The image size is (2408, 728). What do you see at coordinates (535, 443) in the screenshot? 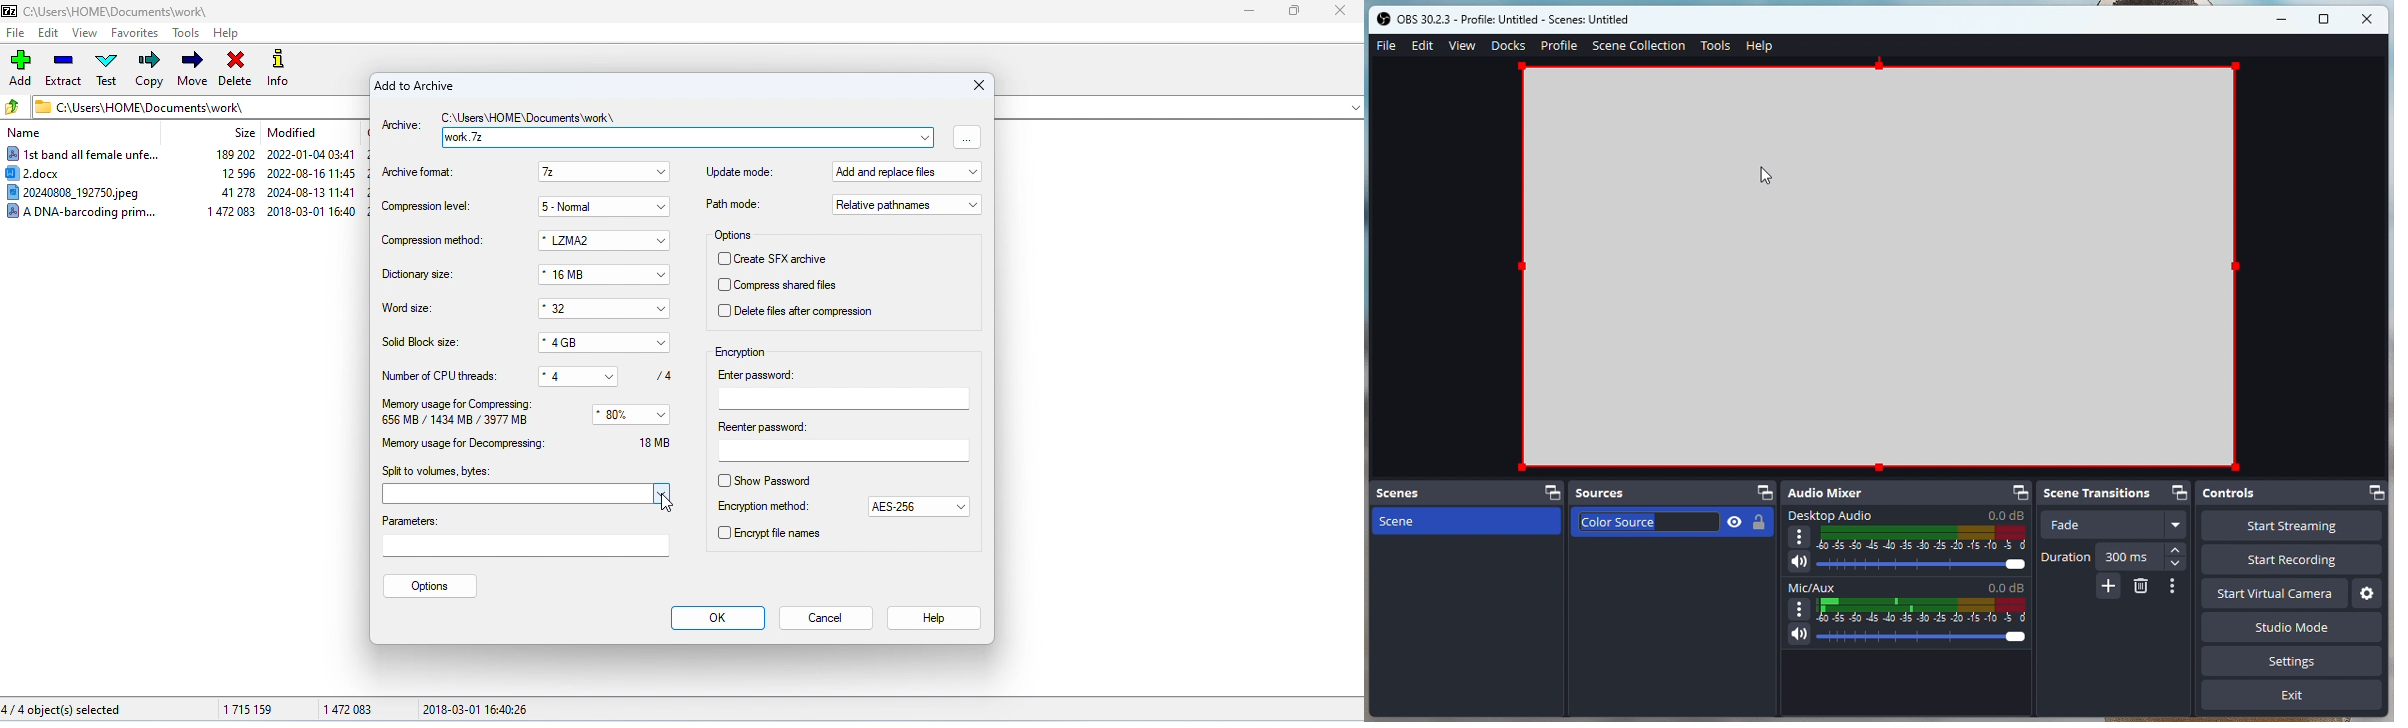
I see `memory usage for decompressing  18 MB` at bounding box center [535, 443].